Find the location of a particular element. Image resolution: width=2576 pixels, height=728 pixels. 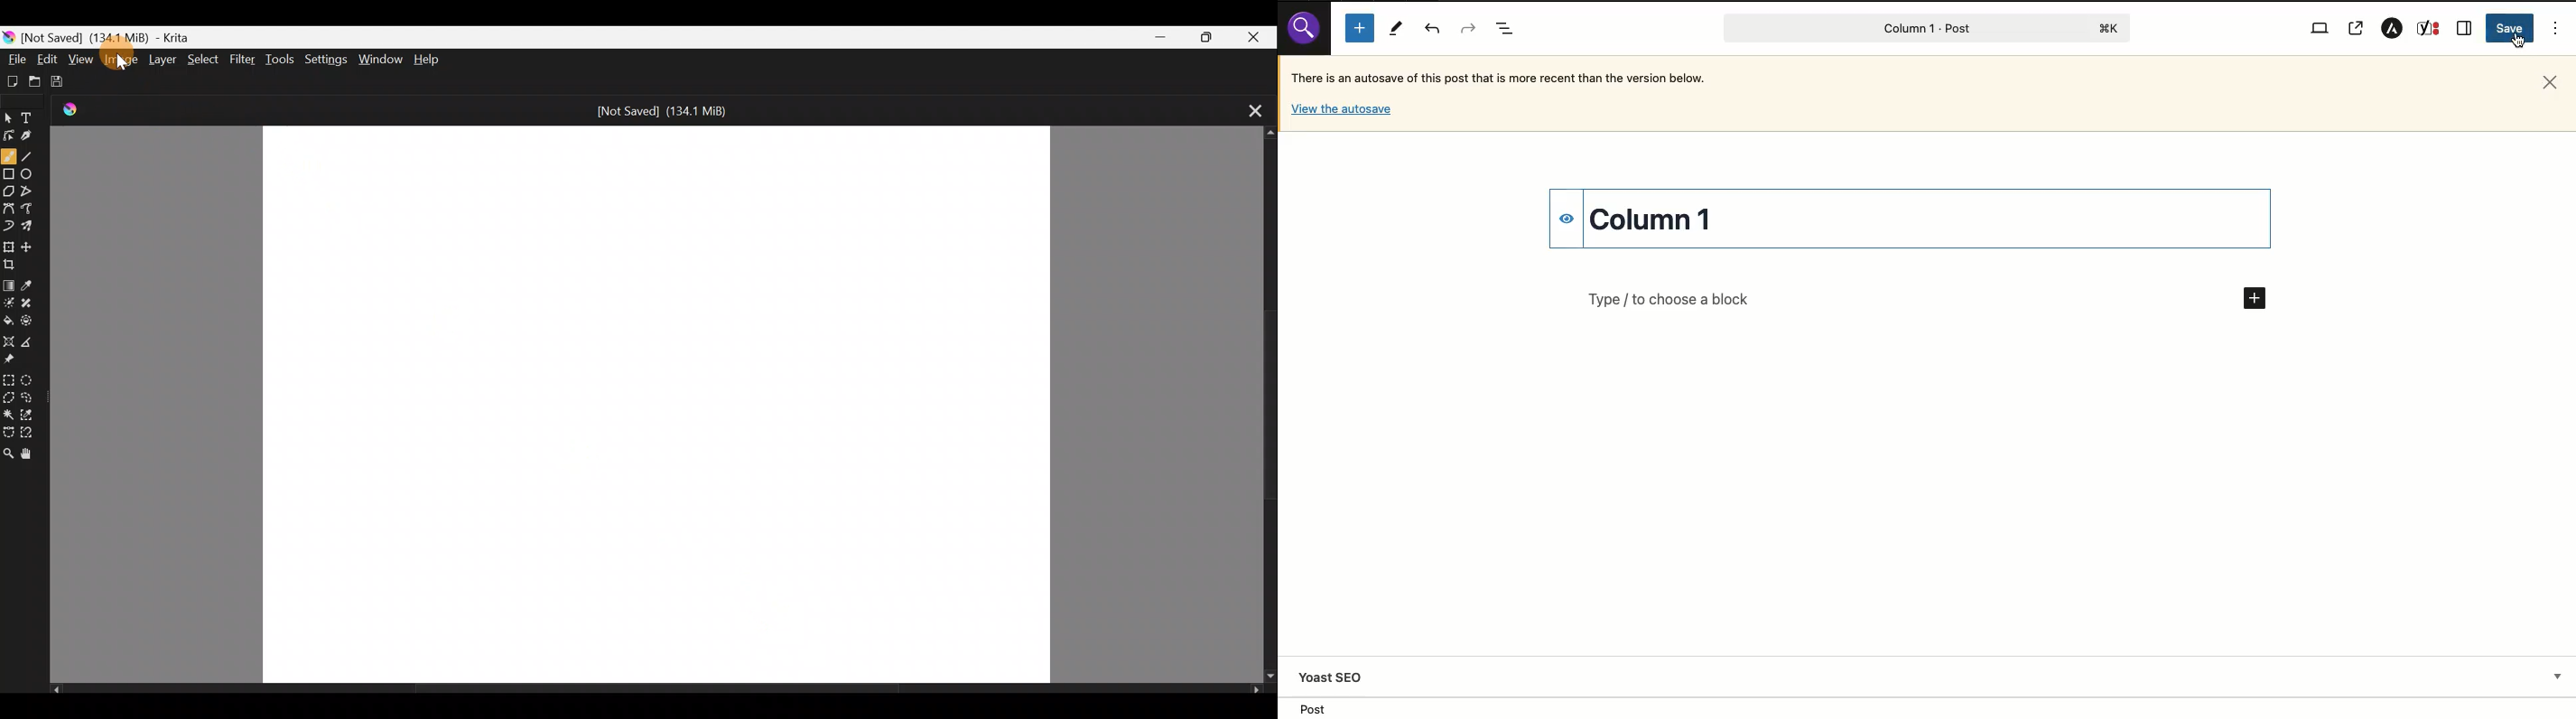

Maximize is located at coordinates (1202, 36).